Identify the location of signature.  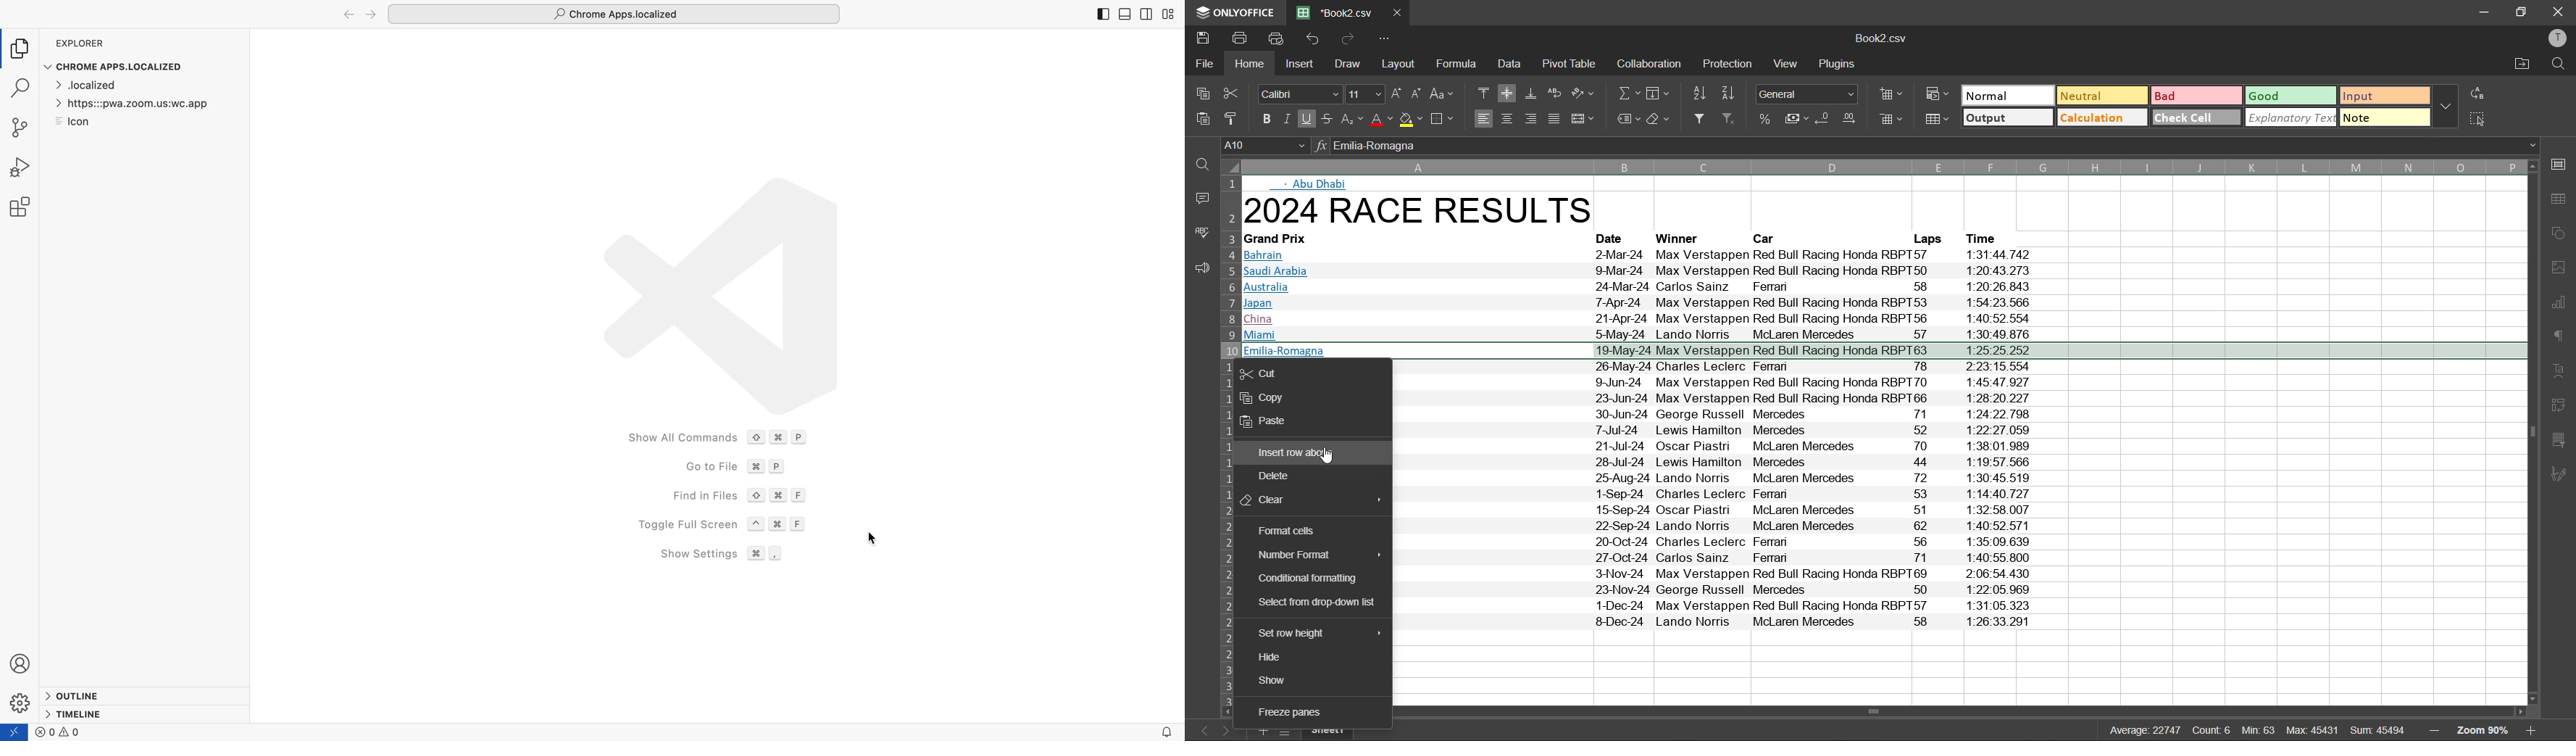
(2563, 476).